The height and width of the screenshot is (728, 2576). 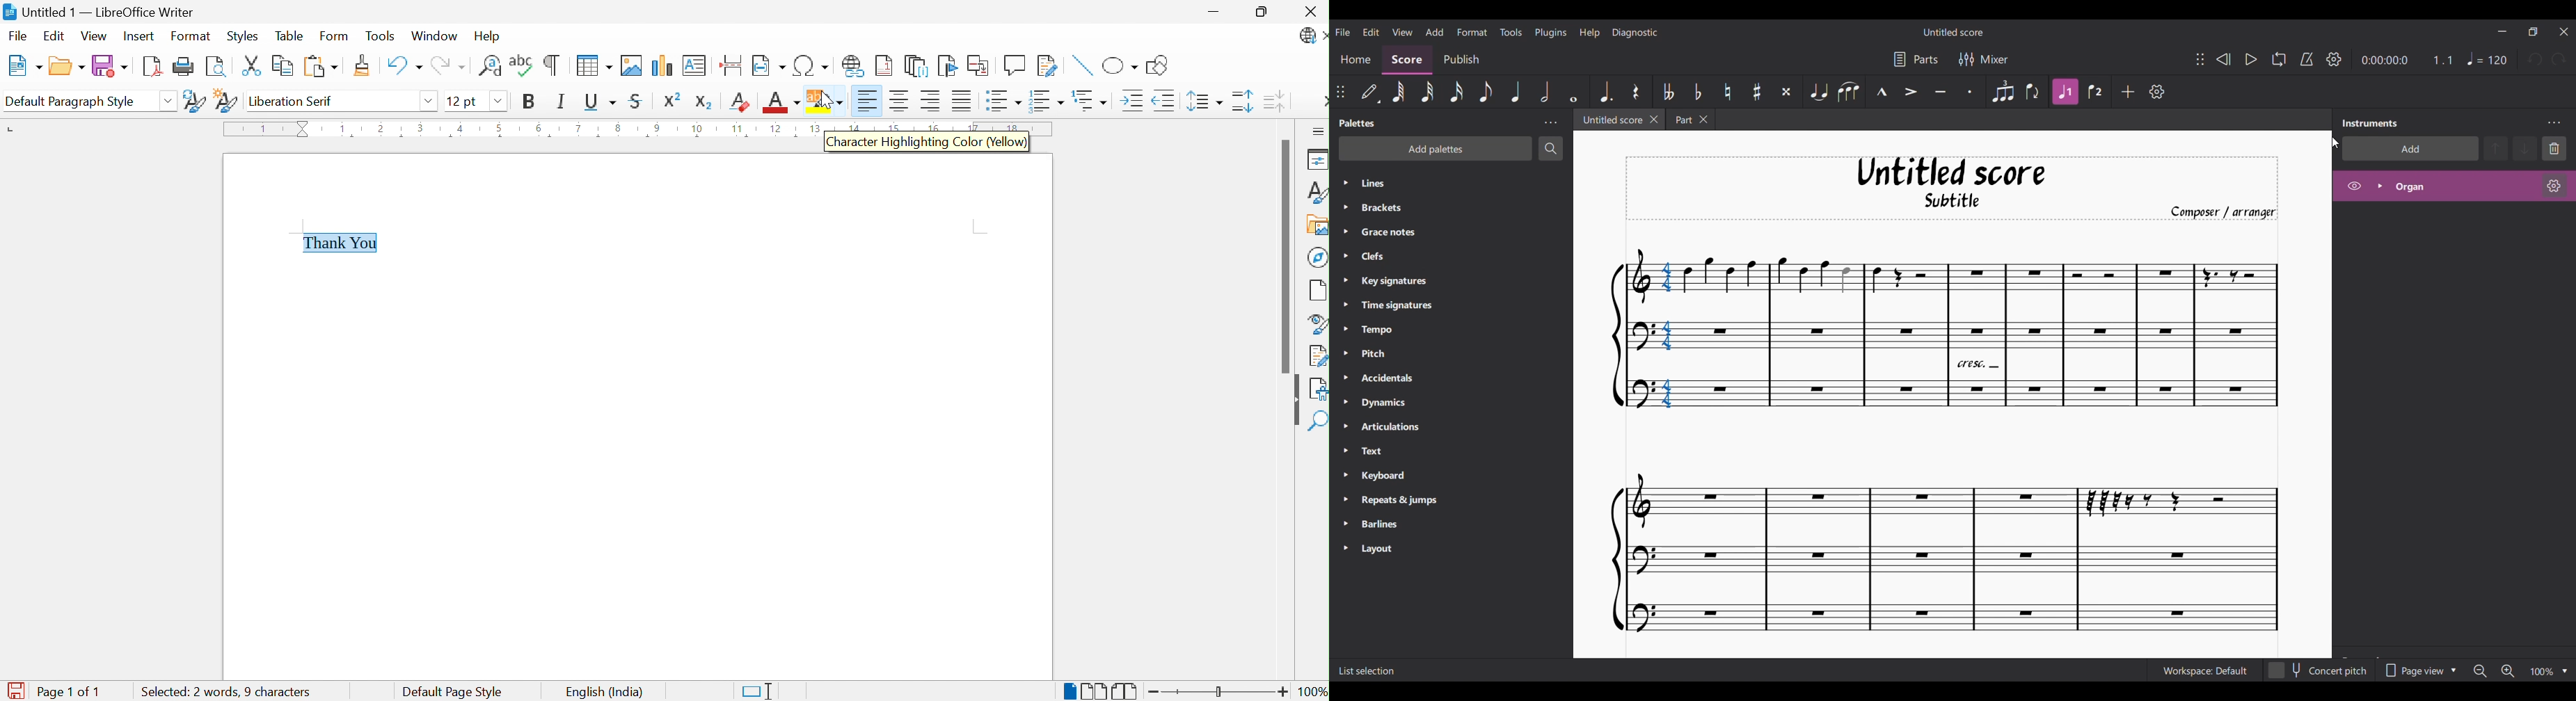 I want to click on Form, so click(x=335, y=36).